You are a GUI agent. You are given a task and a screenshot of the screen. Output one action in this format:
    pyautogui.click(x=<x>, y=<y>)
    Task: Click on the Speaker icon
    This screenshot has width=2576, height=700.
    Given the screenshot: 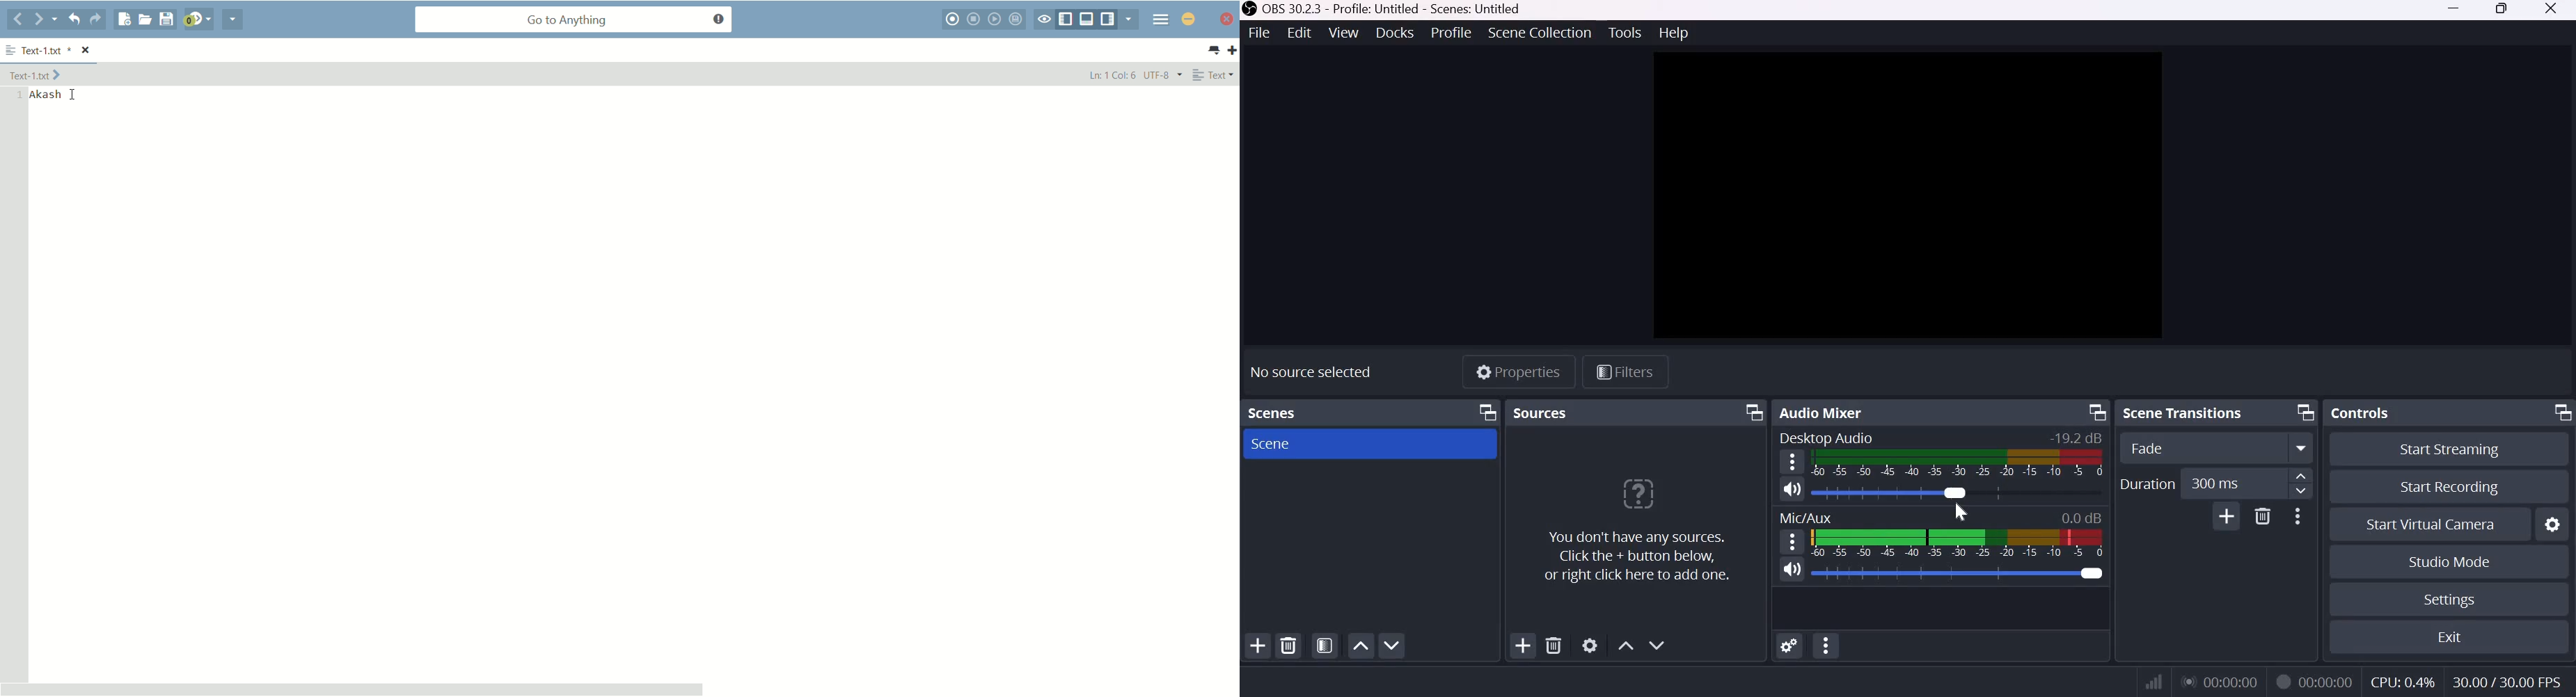 What is the action you would take?
    pyautogui.click(x=1790, y=570)
    